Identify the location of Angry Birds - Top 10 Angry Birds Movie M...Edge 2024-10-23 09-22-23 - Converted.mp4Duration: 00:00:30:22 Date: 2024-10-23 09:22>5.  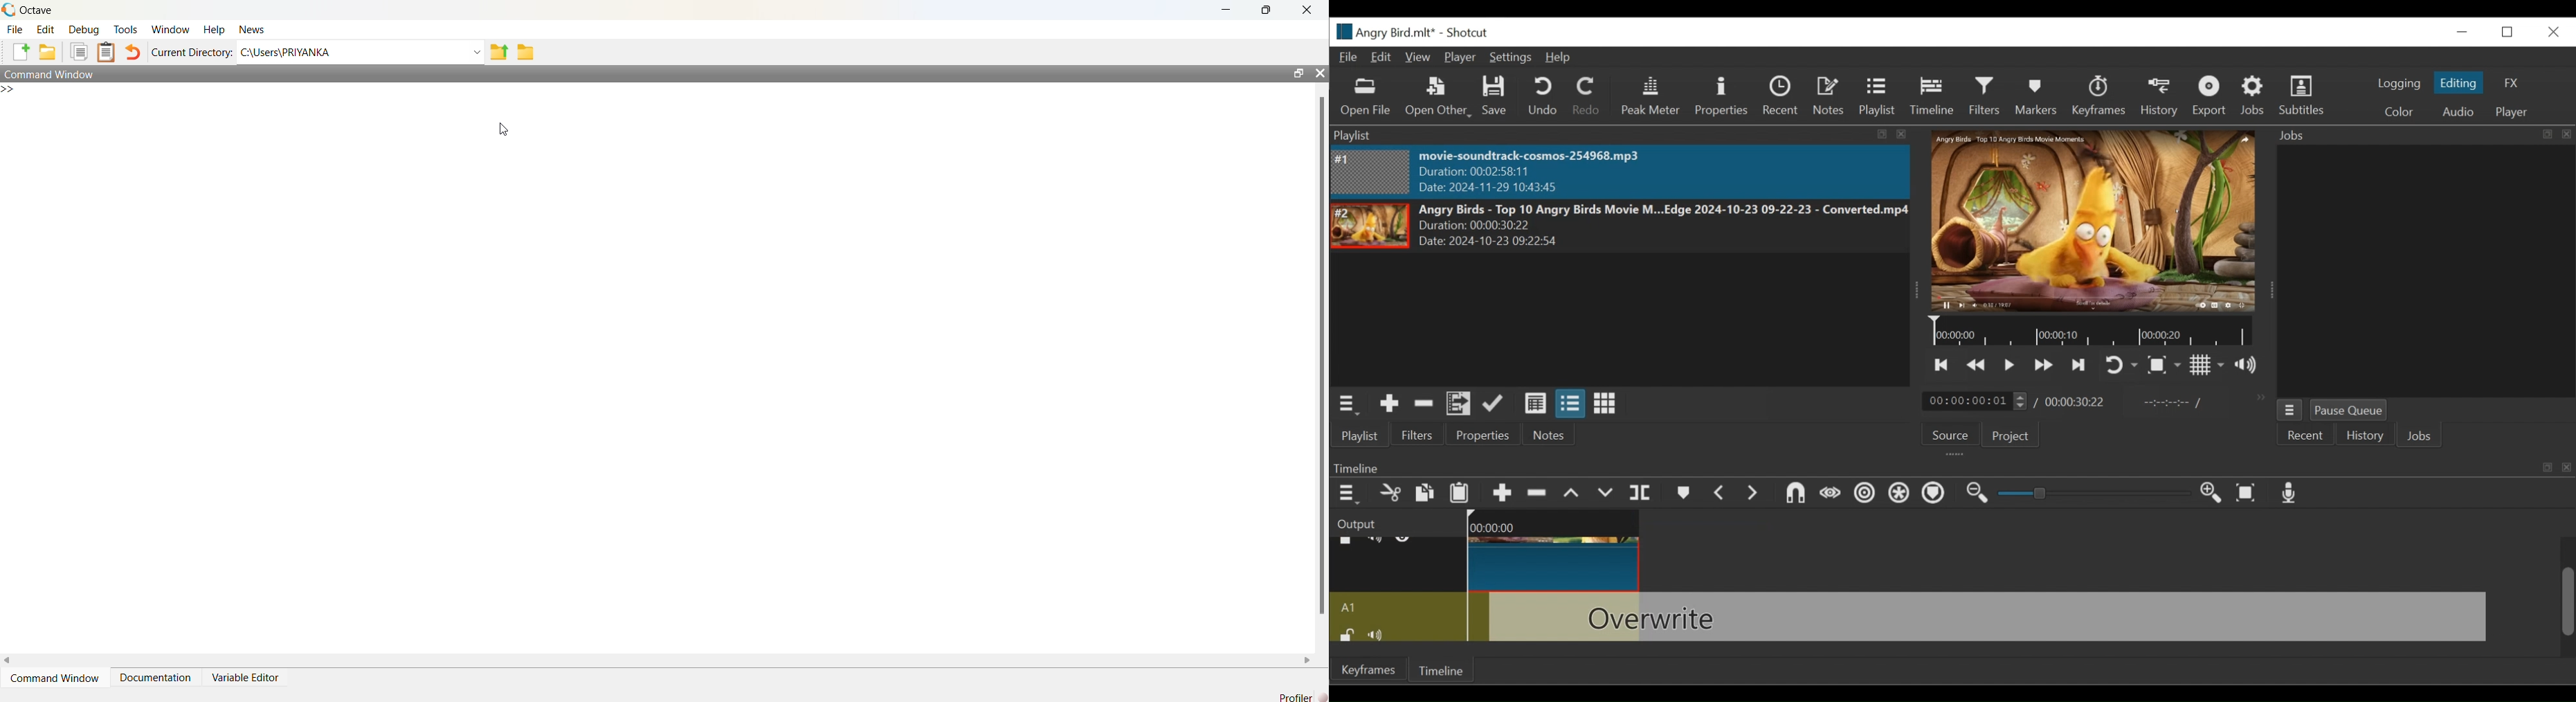
(1663, 226).